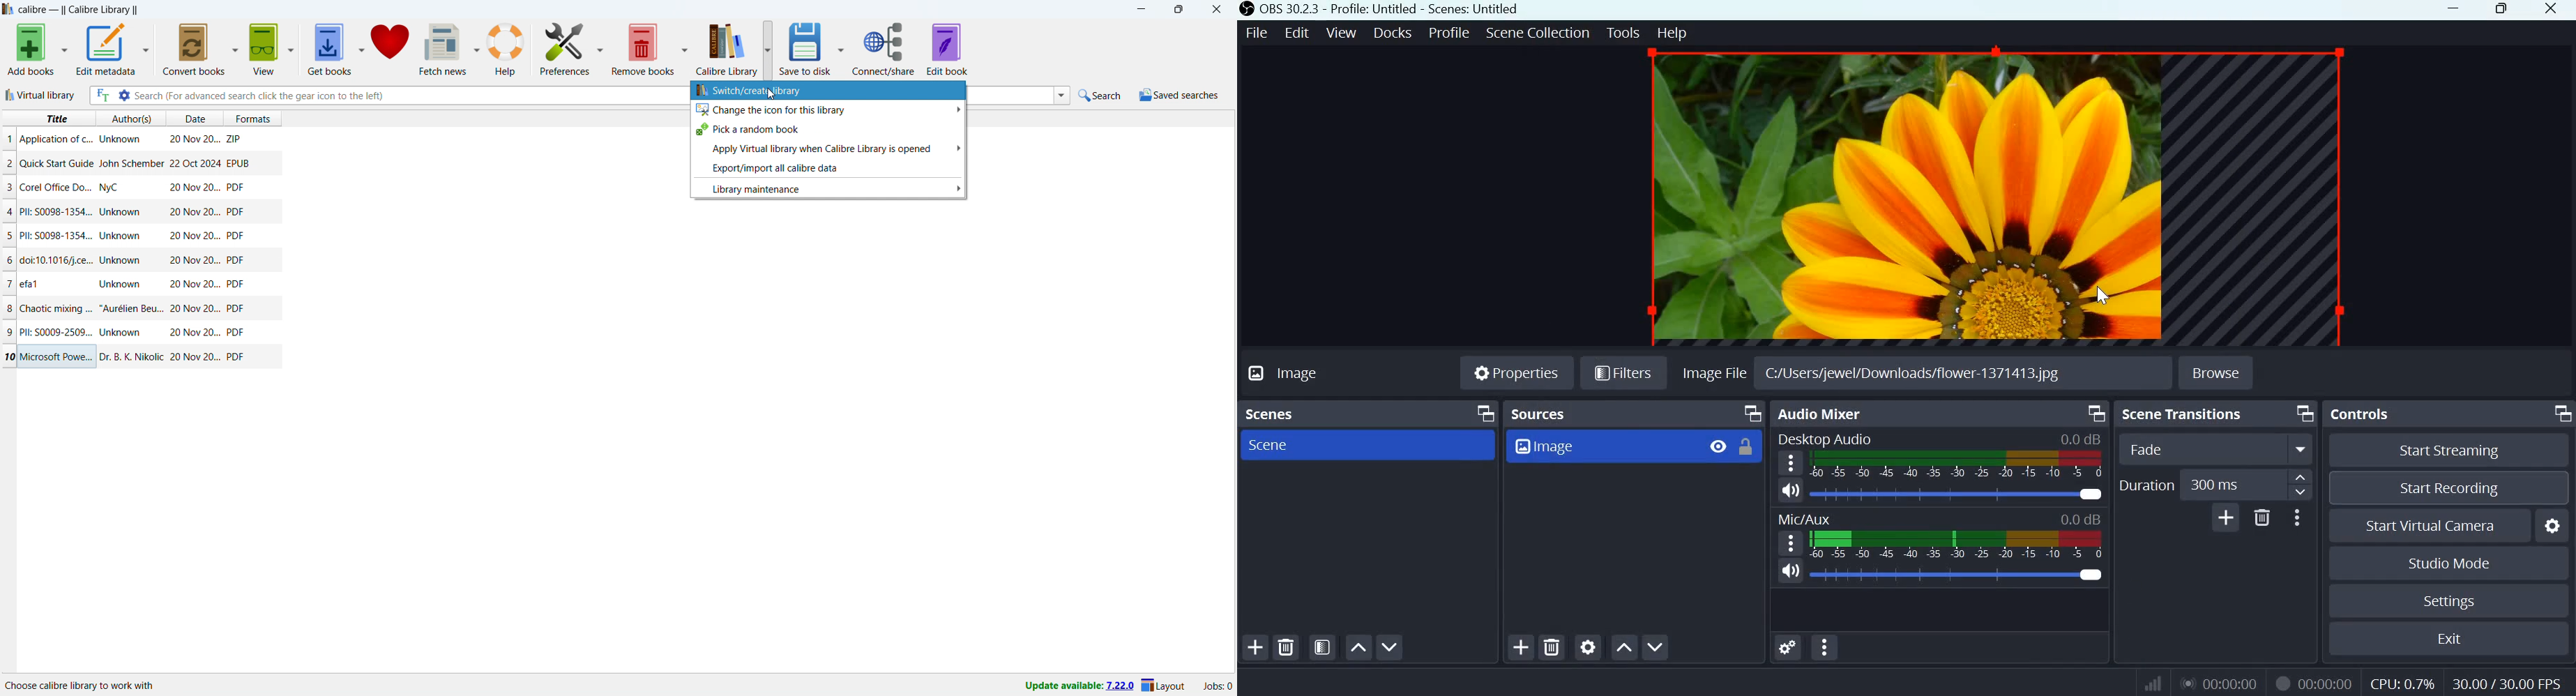 Image resolution: width=2576 pixels, height=700 pixels. What do you see at coordinates (807, 48) in the screenshot?
I see `save to disk` at bounding box center [807, 48].